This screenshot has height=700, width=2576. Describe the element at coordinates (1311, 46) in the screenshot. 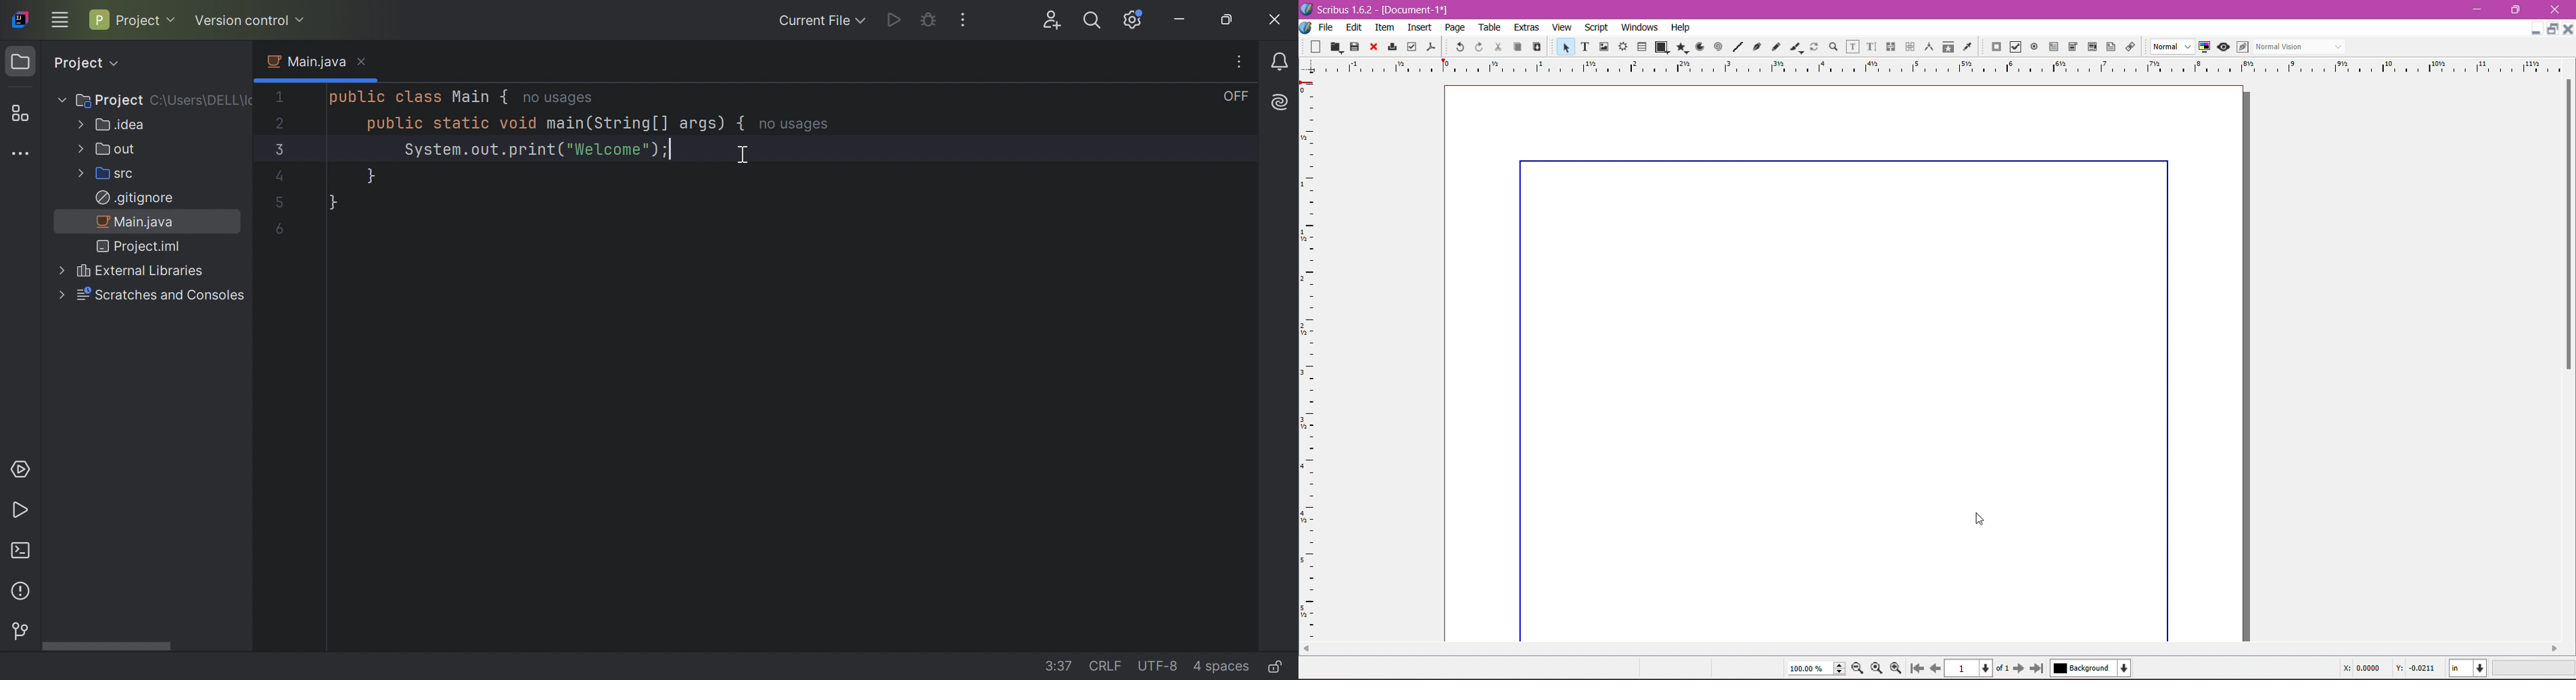

I see `New` at that location.